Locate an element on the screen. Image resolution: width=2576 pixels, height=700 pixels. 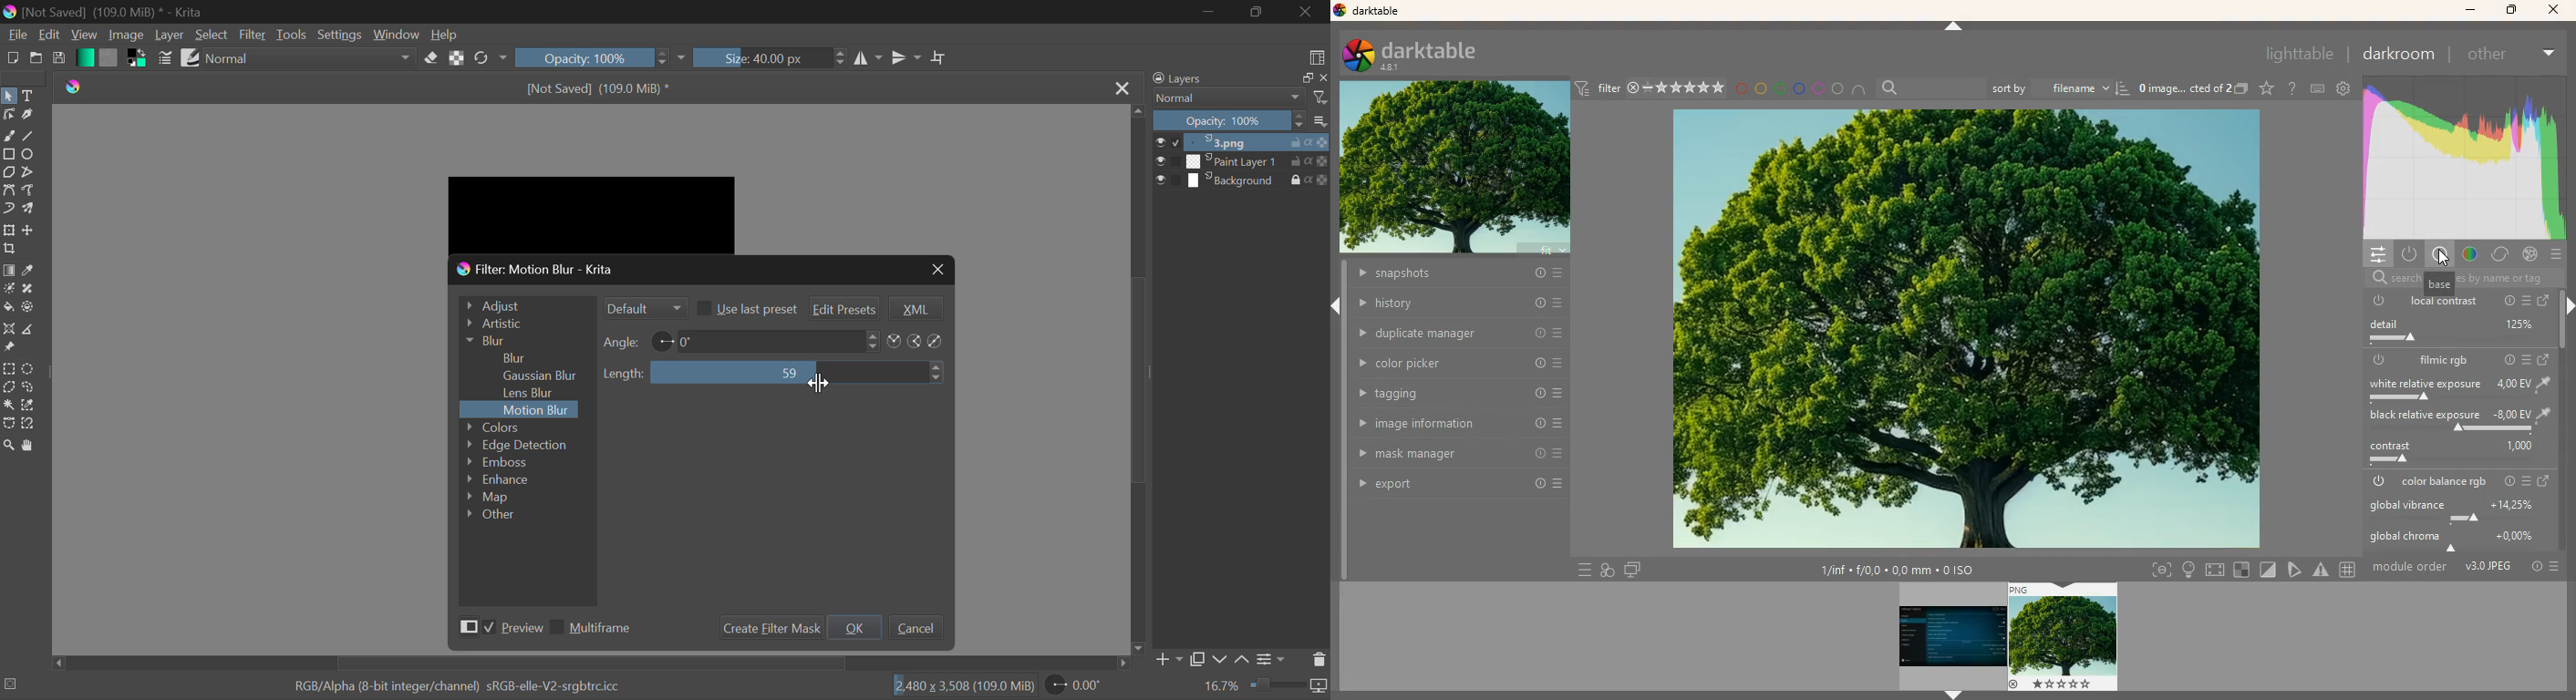
Angle icons is located at coordinates (917, 342).